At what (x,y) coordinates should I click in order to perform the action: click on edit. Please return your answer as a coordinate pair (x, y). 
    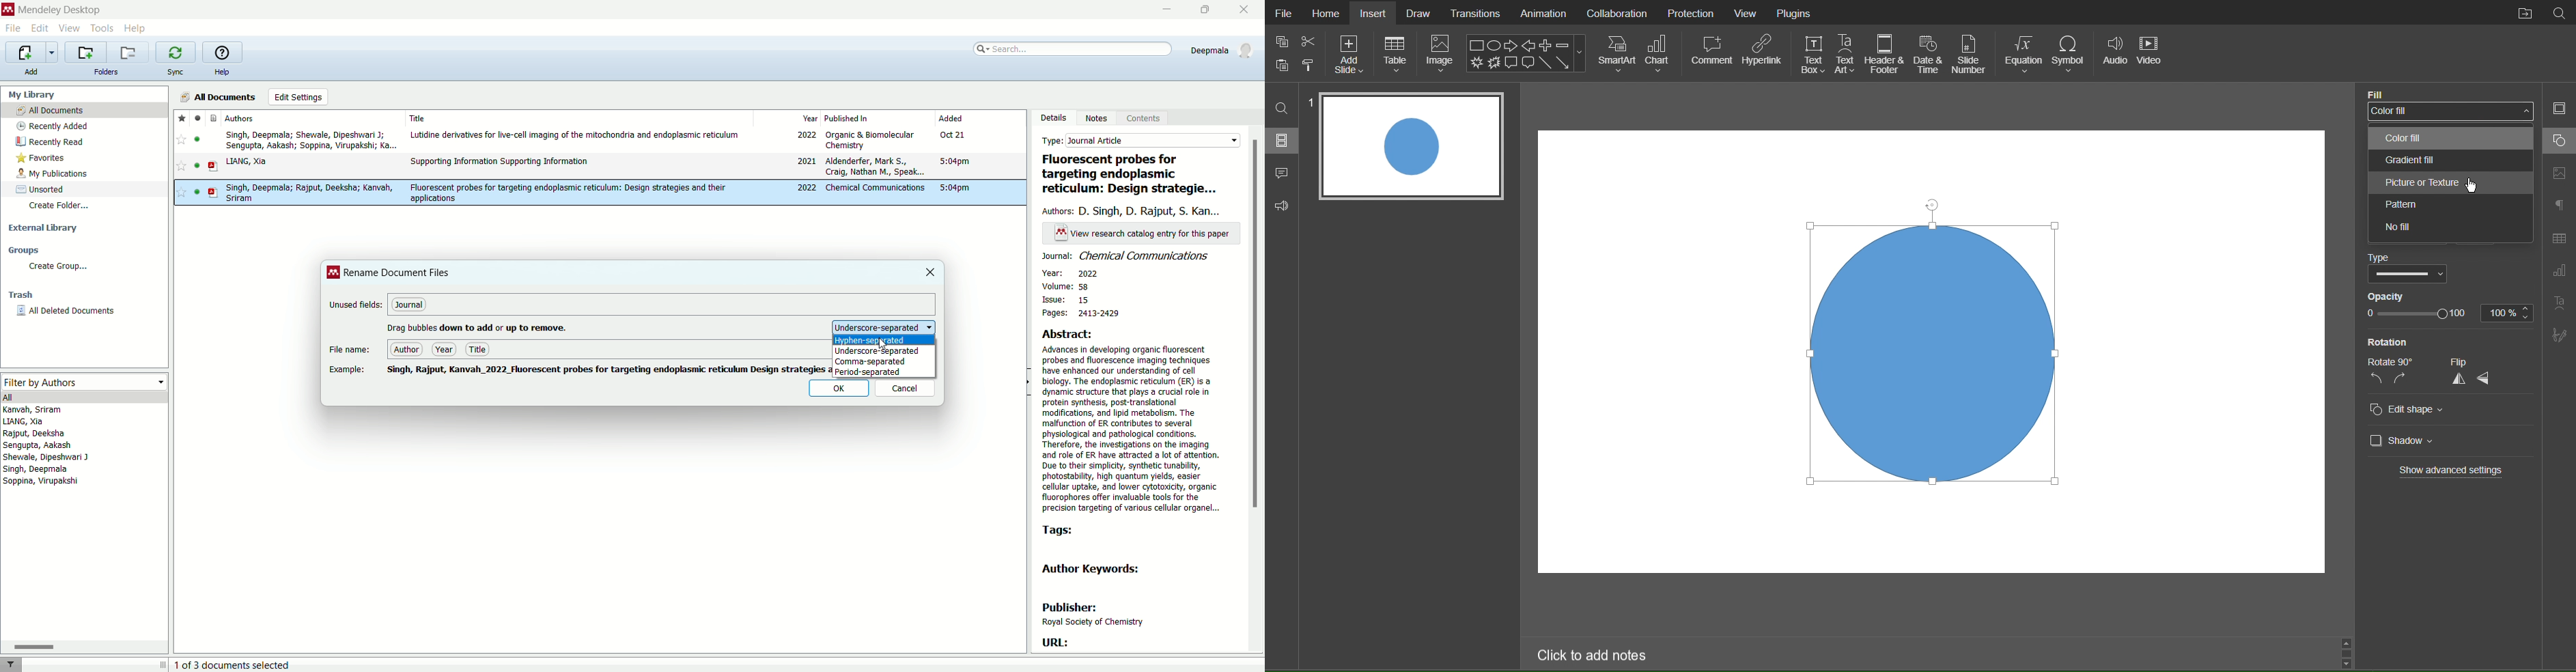
    Looking at the image, I should click on (41, 28).